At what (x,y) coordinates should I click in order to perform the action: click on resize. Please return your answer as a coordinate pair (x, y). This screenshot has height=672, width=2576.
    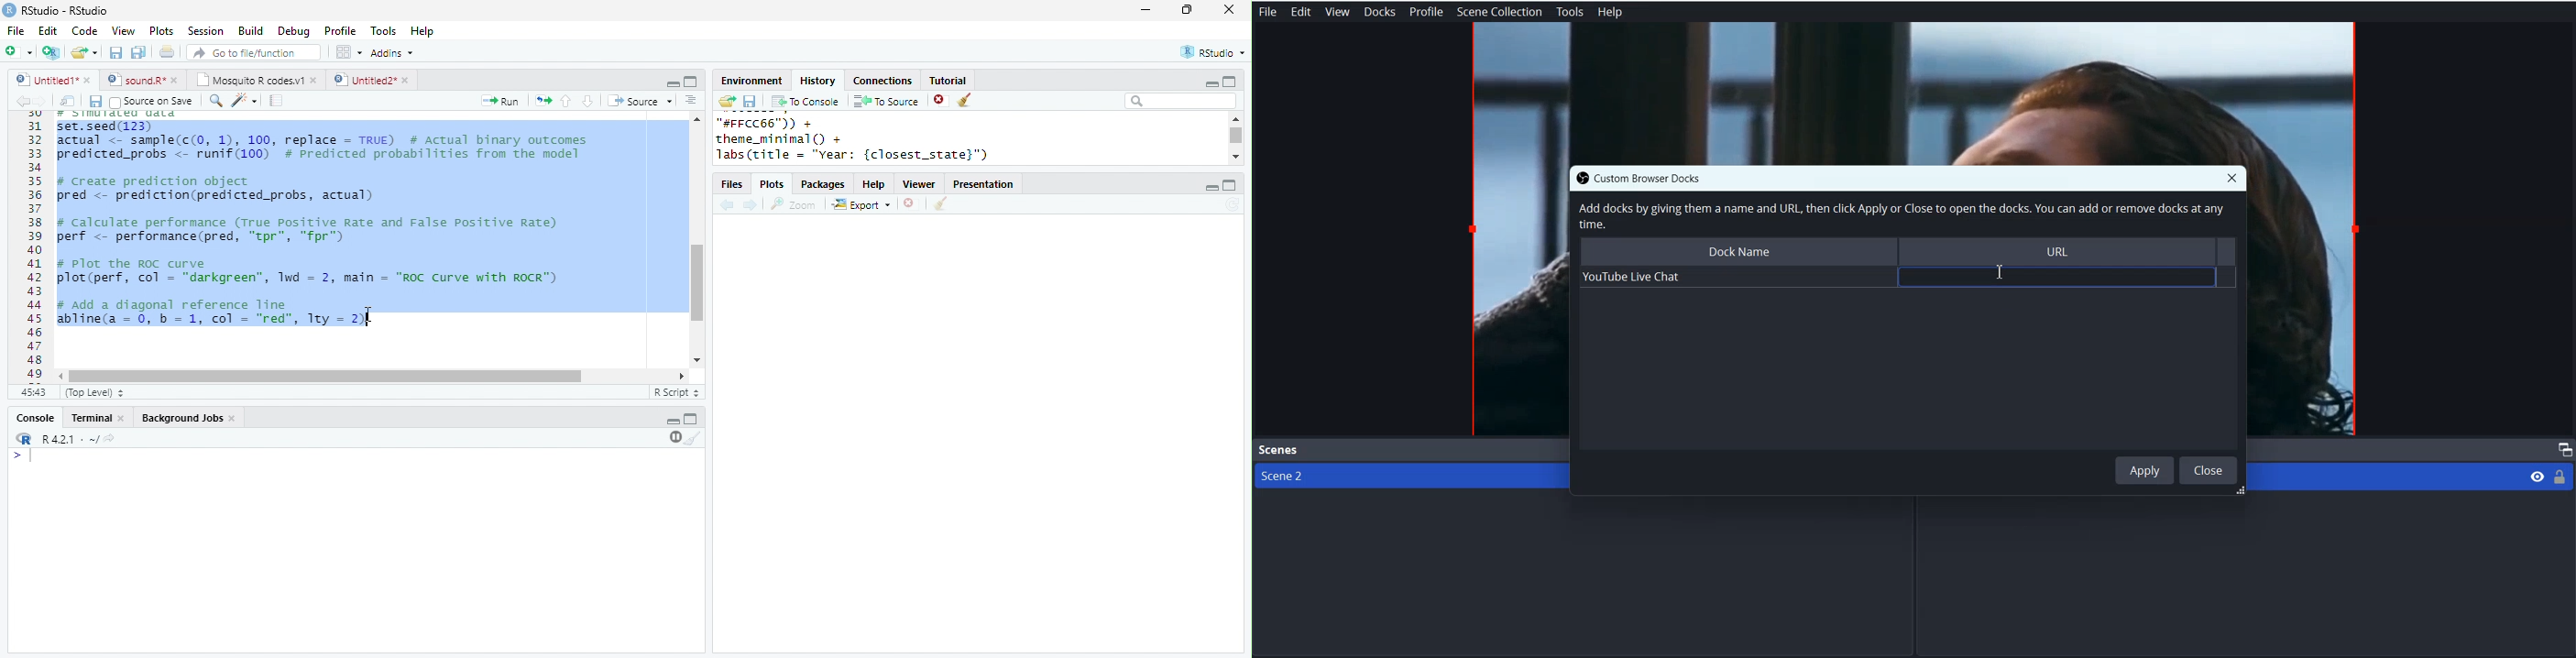
    Looking at the image, I should click on (1187, 10).